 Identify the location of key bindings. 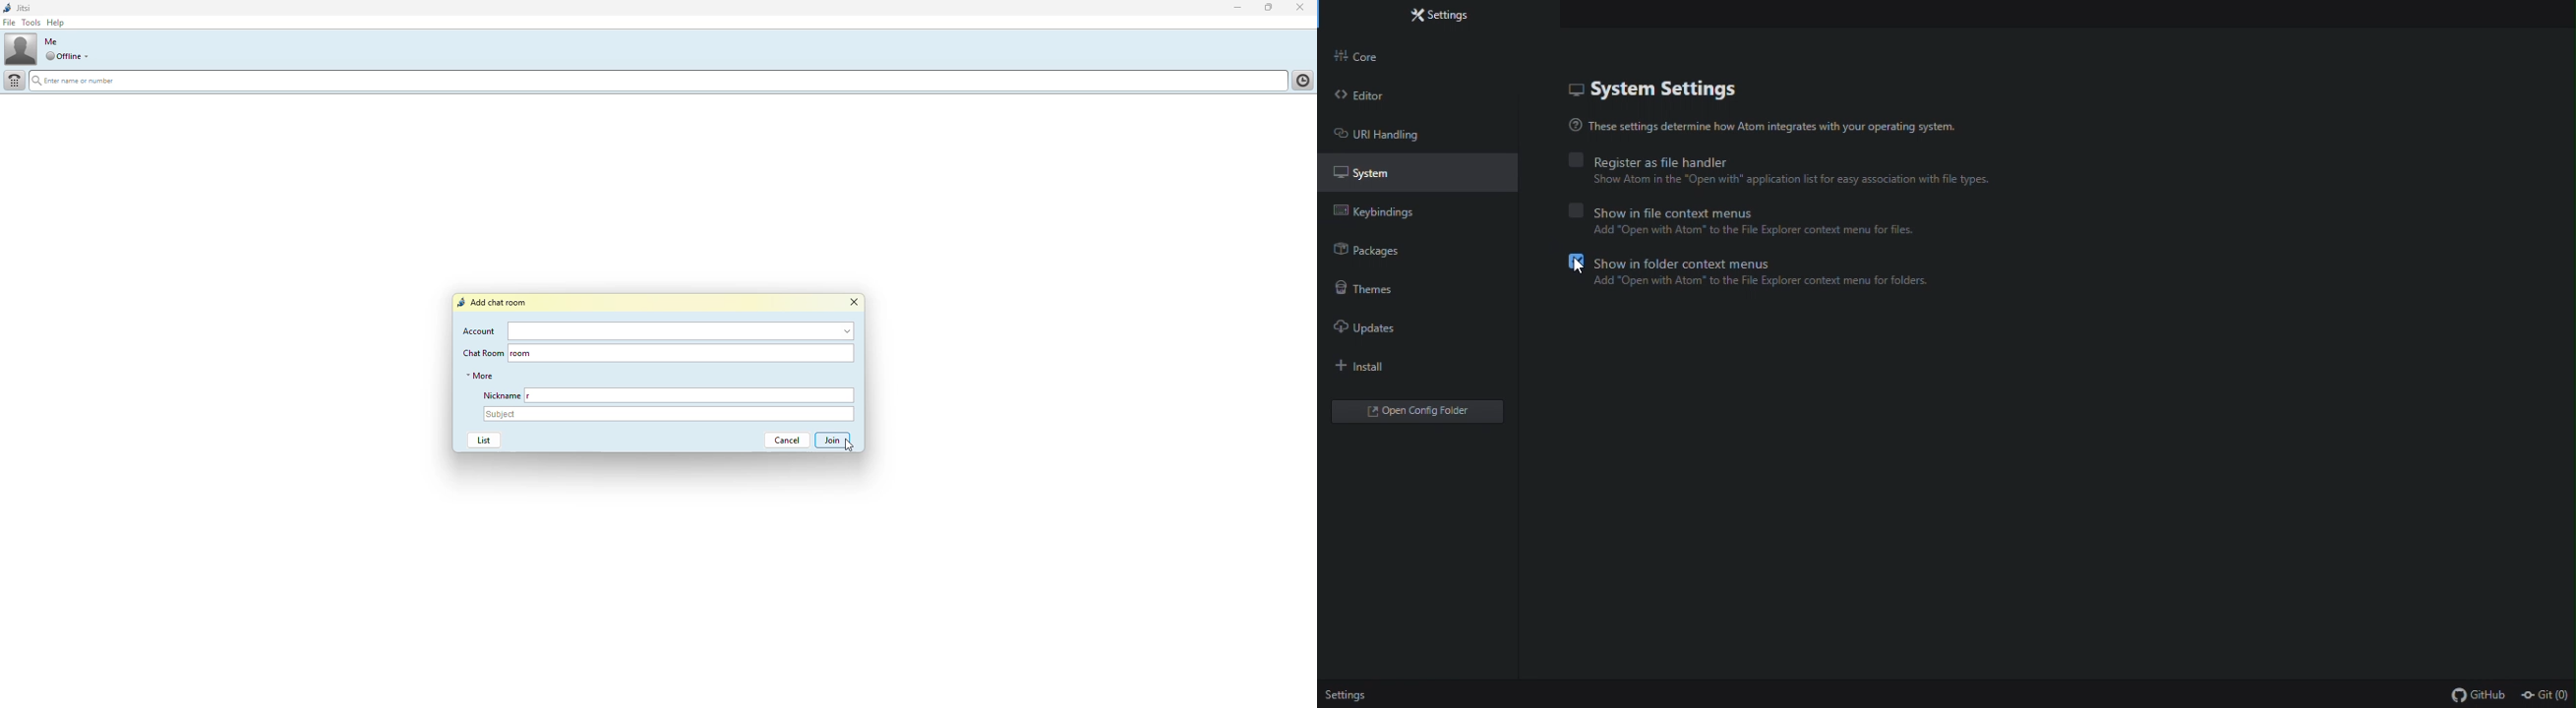
(1416, 208).